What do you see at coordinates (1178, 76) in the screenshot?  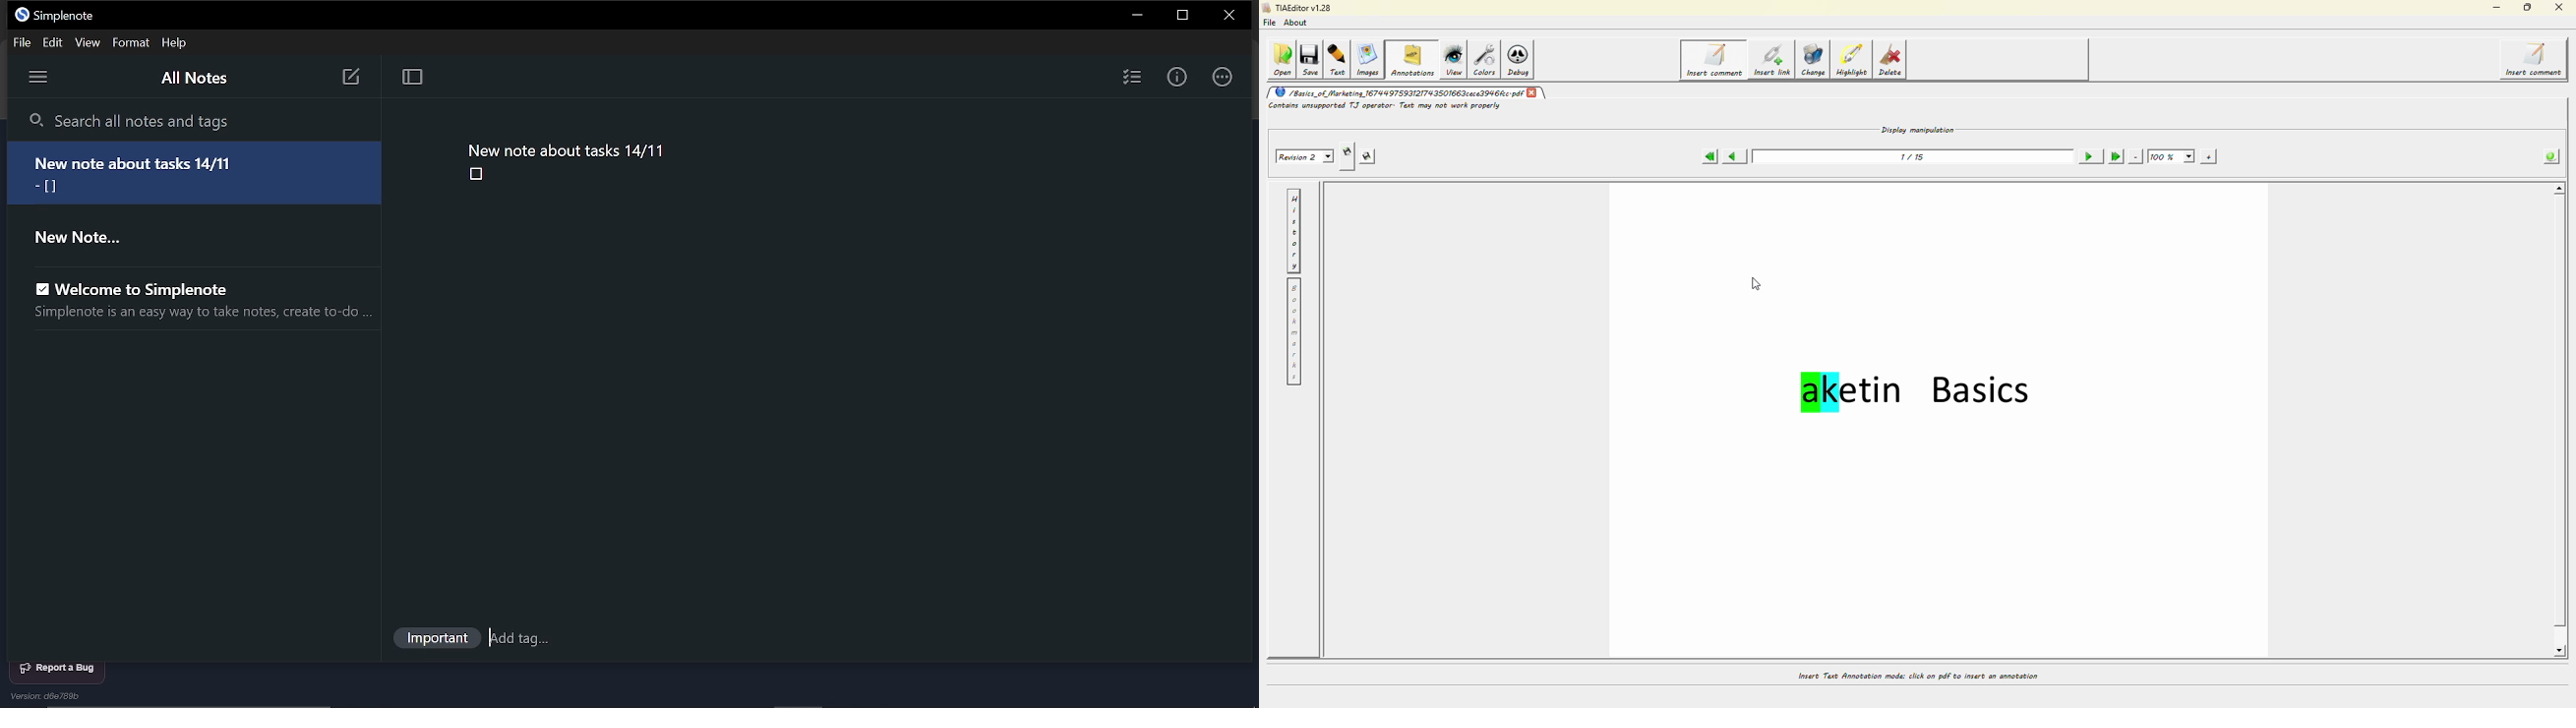 I see `Info` at bounding box center [1178, 76].